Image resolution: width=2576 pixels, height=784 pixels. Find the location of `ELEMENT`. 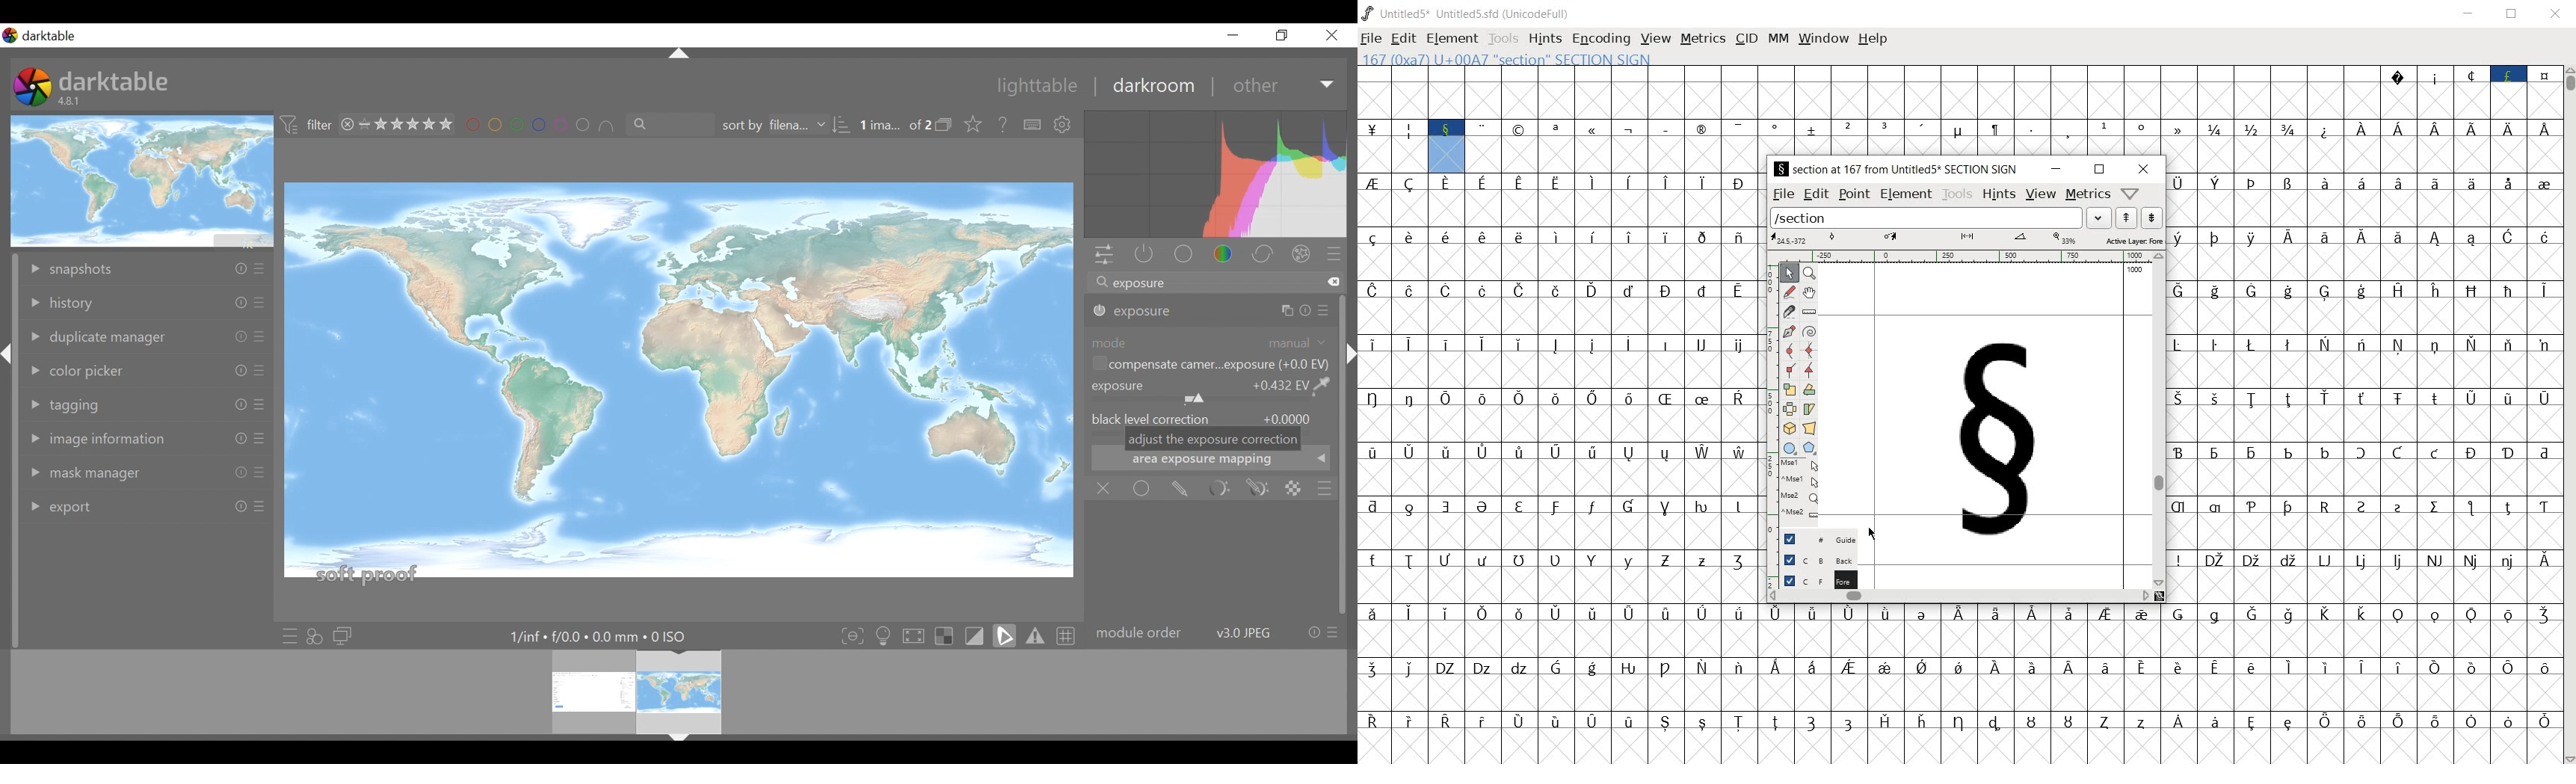

ELEMENT is located at coordinates (1452, 39).